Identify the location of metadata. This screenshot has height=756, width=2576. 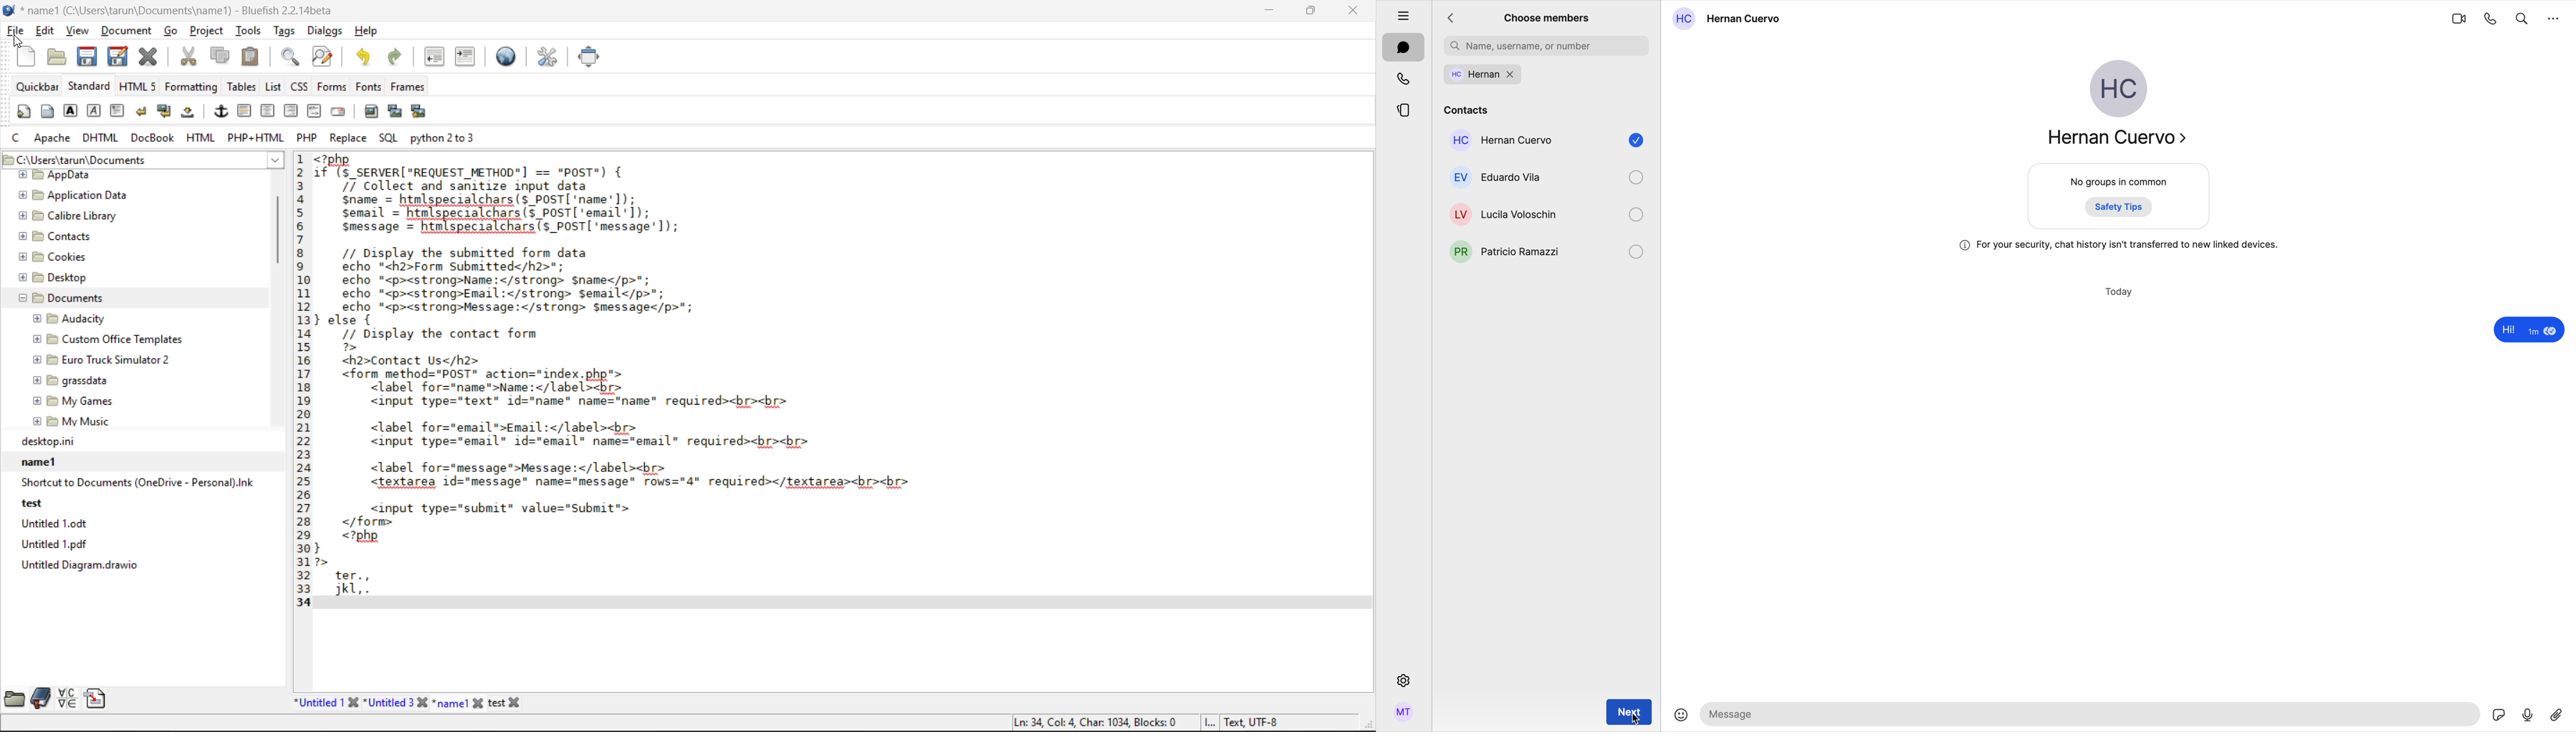
(1146, 721).